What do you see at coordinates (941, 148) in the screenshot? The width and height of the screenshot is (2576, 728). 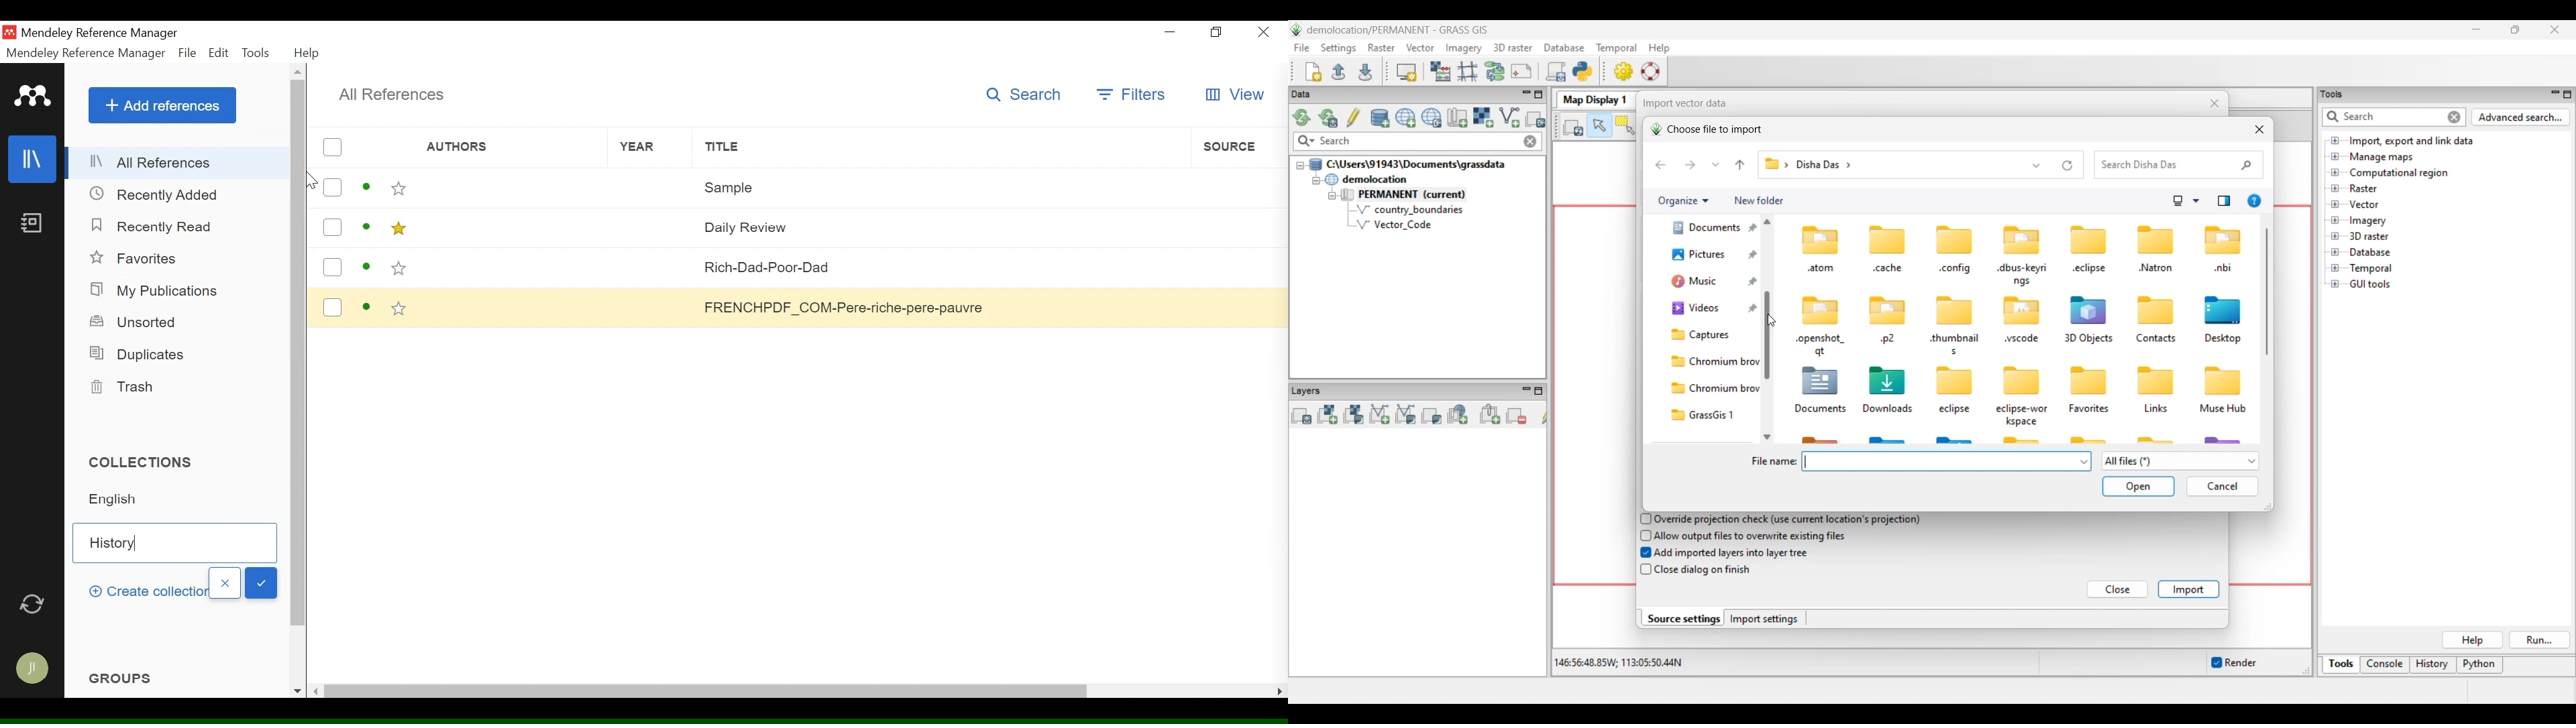 I see `Title` at bounding box center [941, 148].